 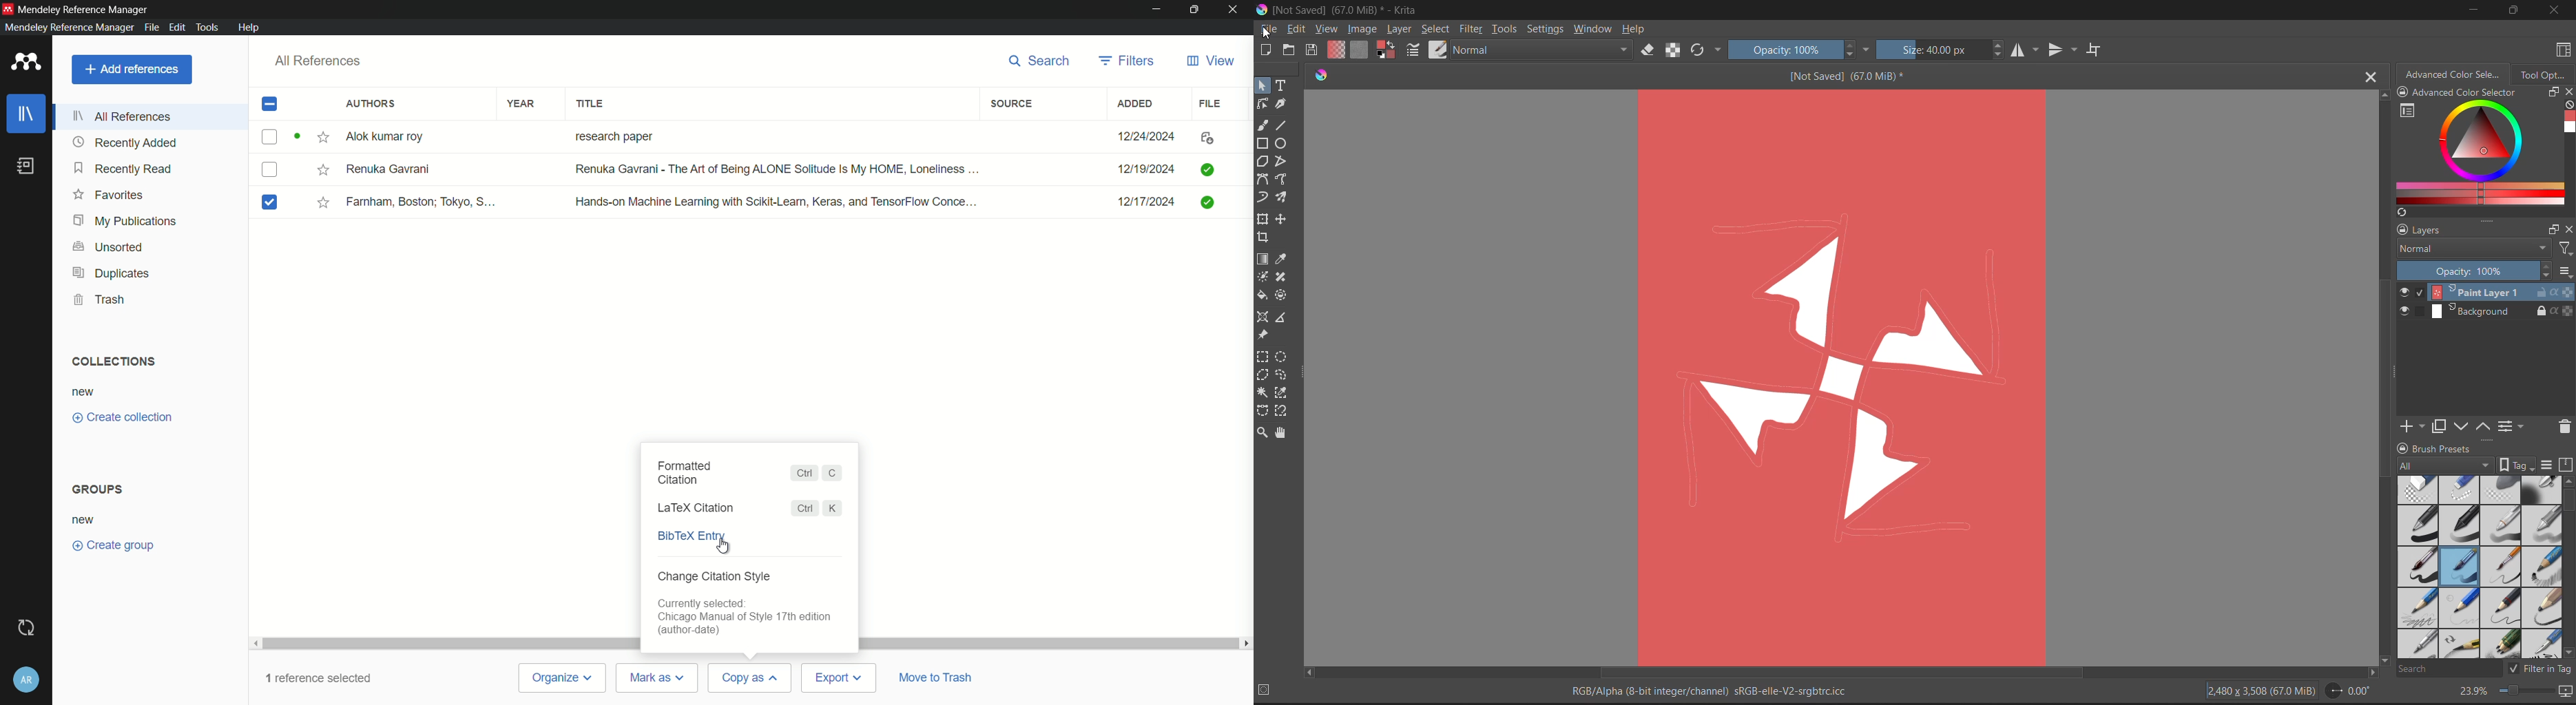 I want to click on file, so click(x=1271, y=29).